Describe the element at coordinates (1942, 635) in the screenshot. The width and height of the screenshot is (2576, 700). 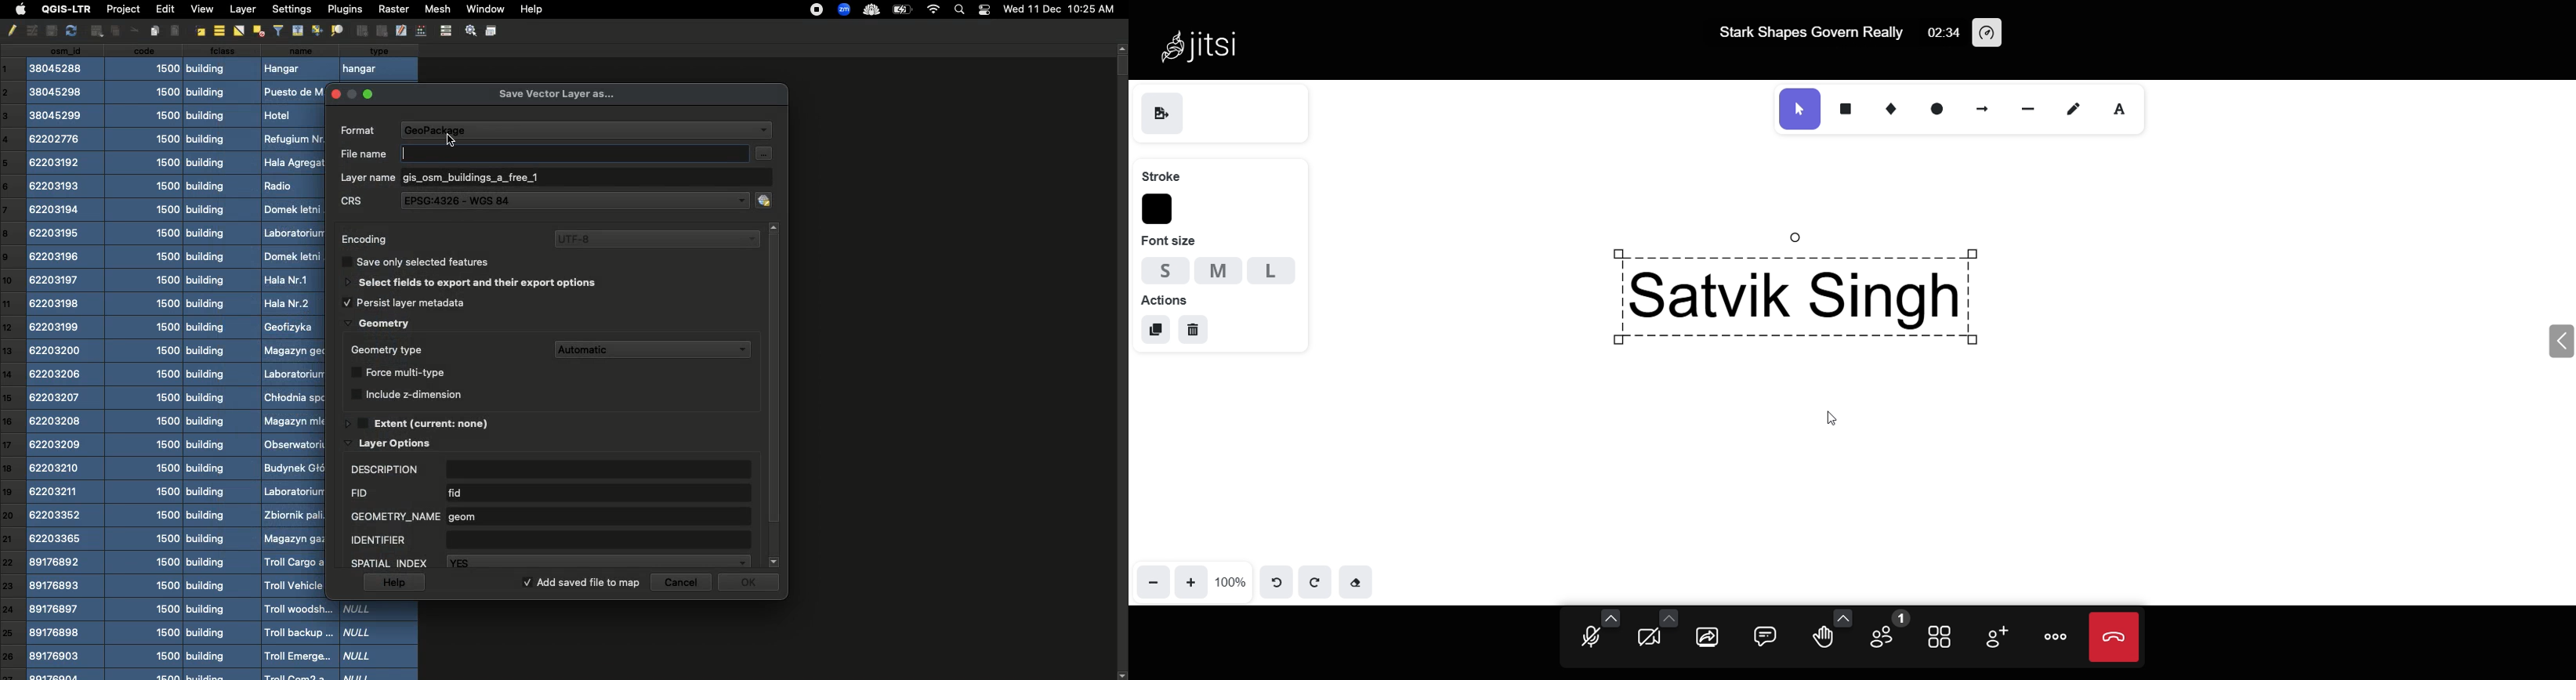
I see `tile view` at that location.